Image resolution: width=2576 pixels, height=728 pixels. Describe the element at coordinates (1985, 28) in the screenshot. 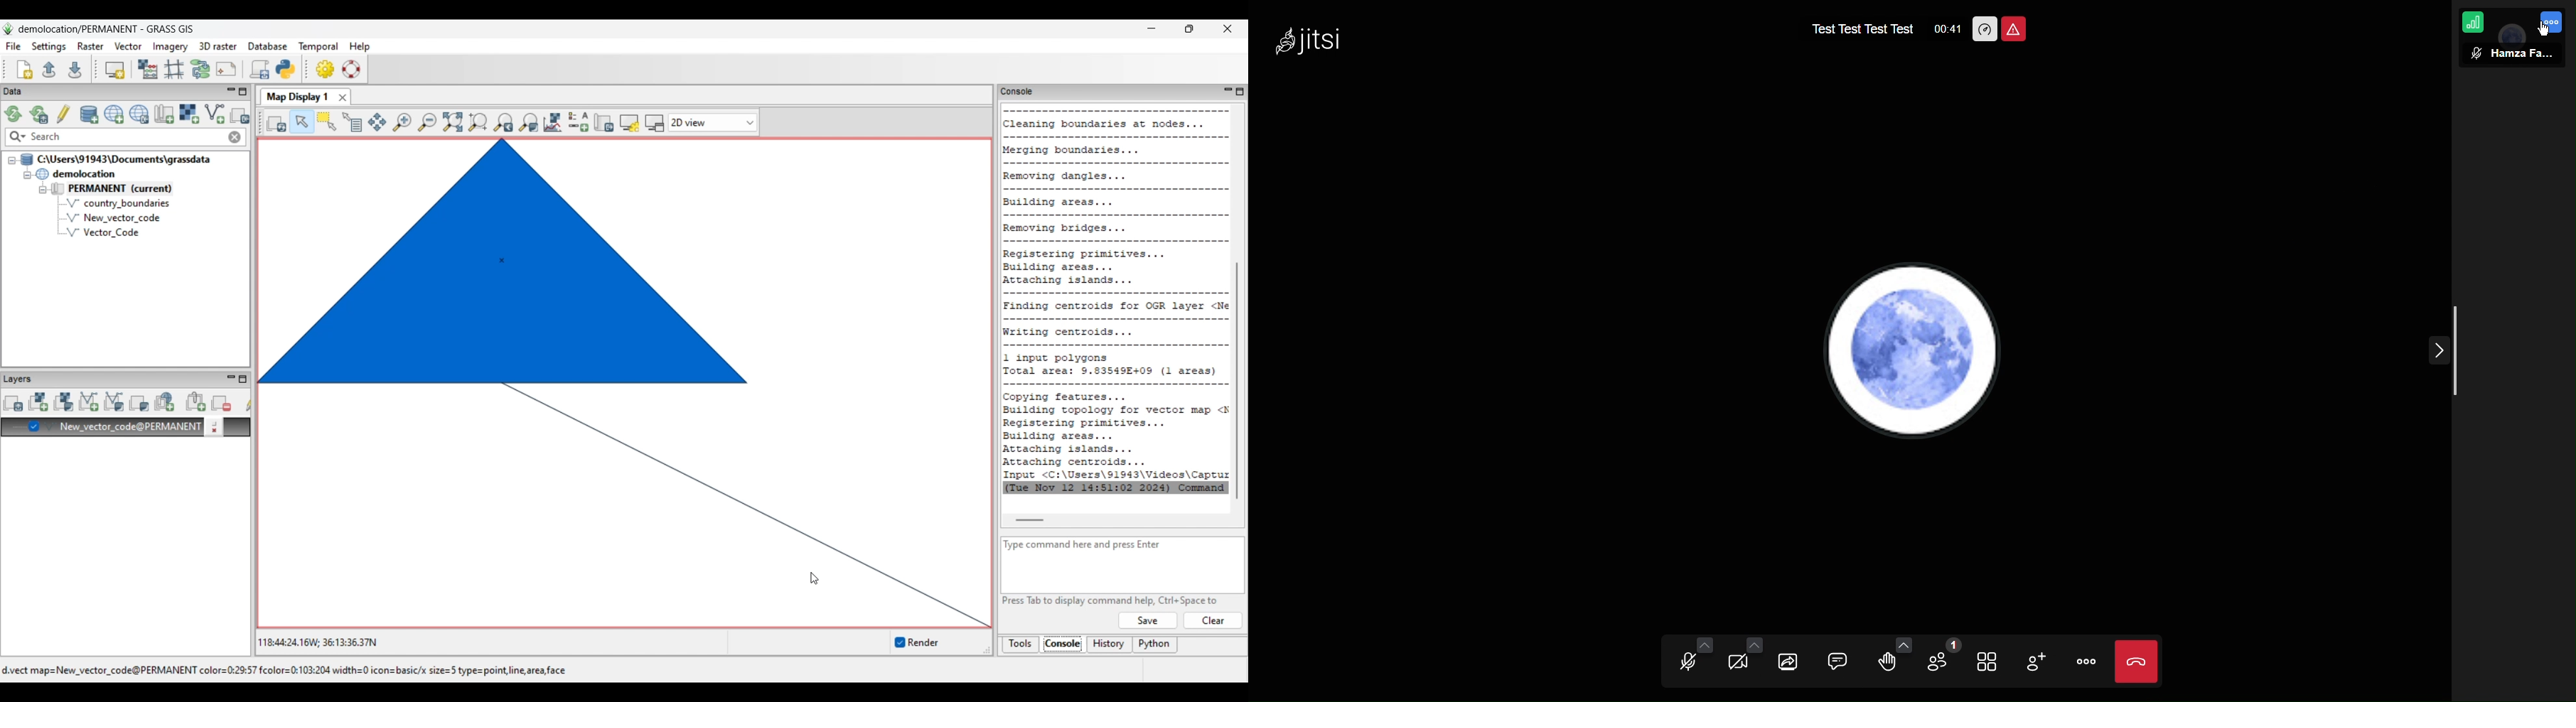

I see `Performance Settings` at that location.